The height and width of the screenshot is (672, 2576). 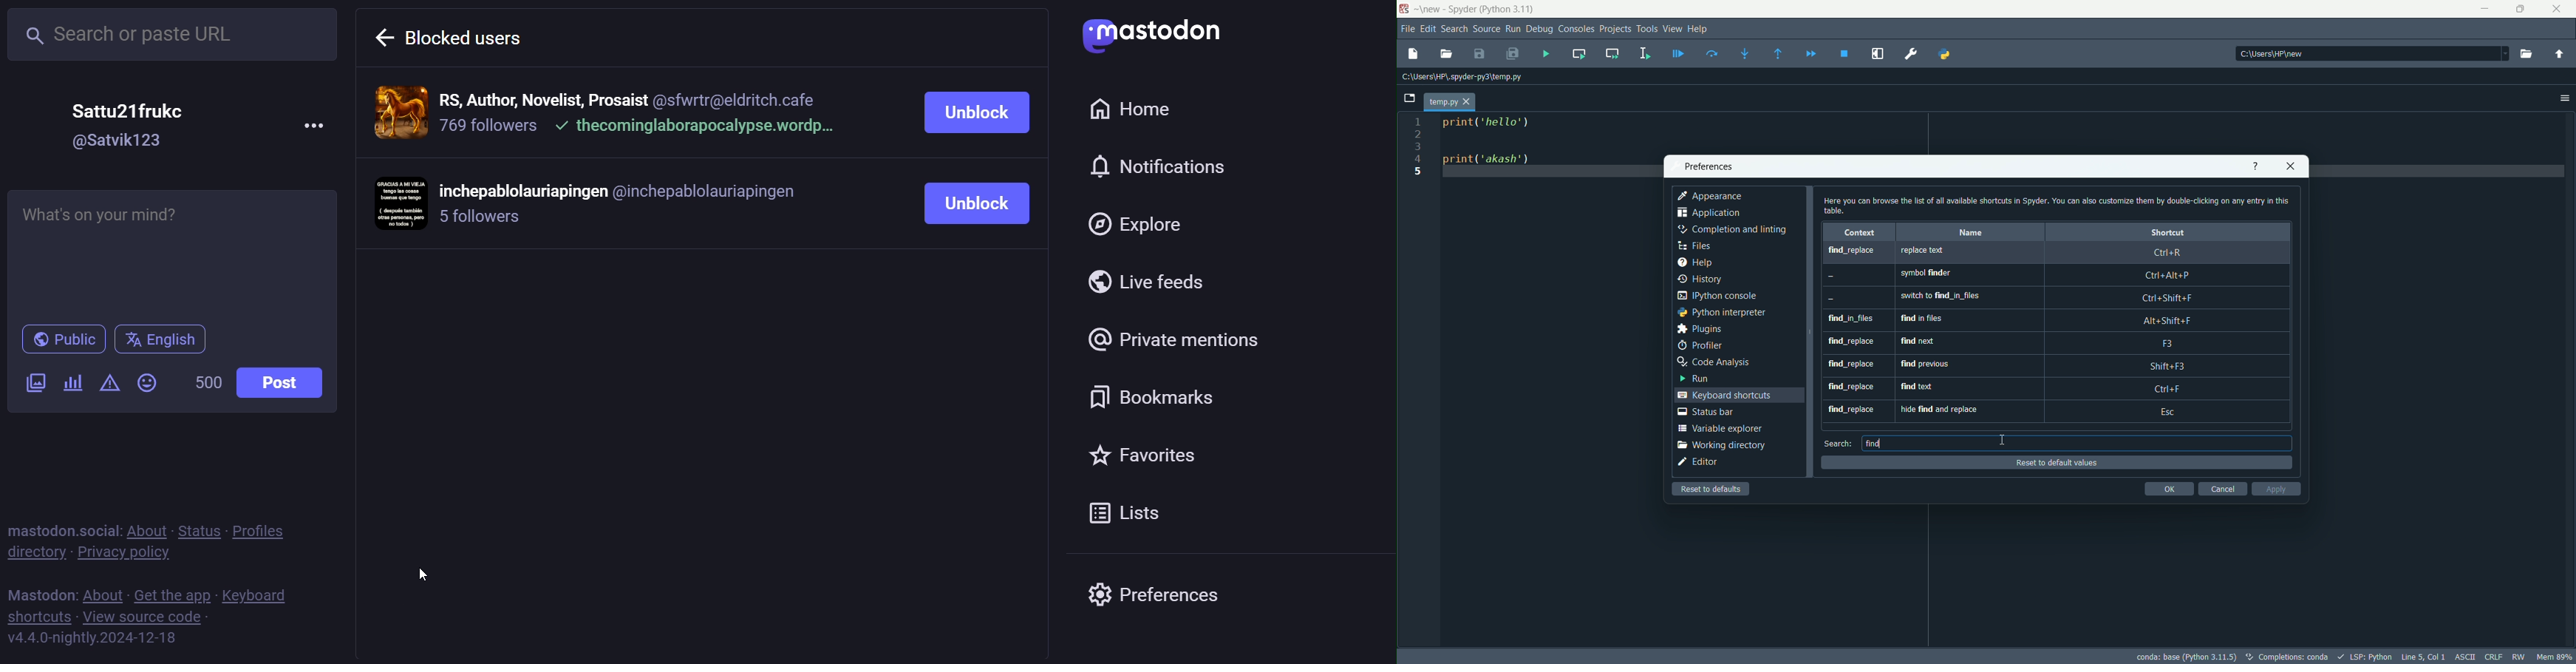 What do you see at coordinates (174, 254) in the screenshot?
I see `whats on your mind` at bounding box center [174, 254].